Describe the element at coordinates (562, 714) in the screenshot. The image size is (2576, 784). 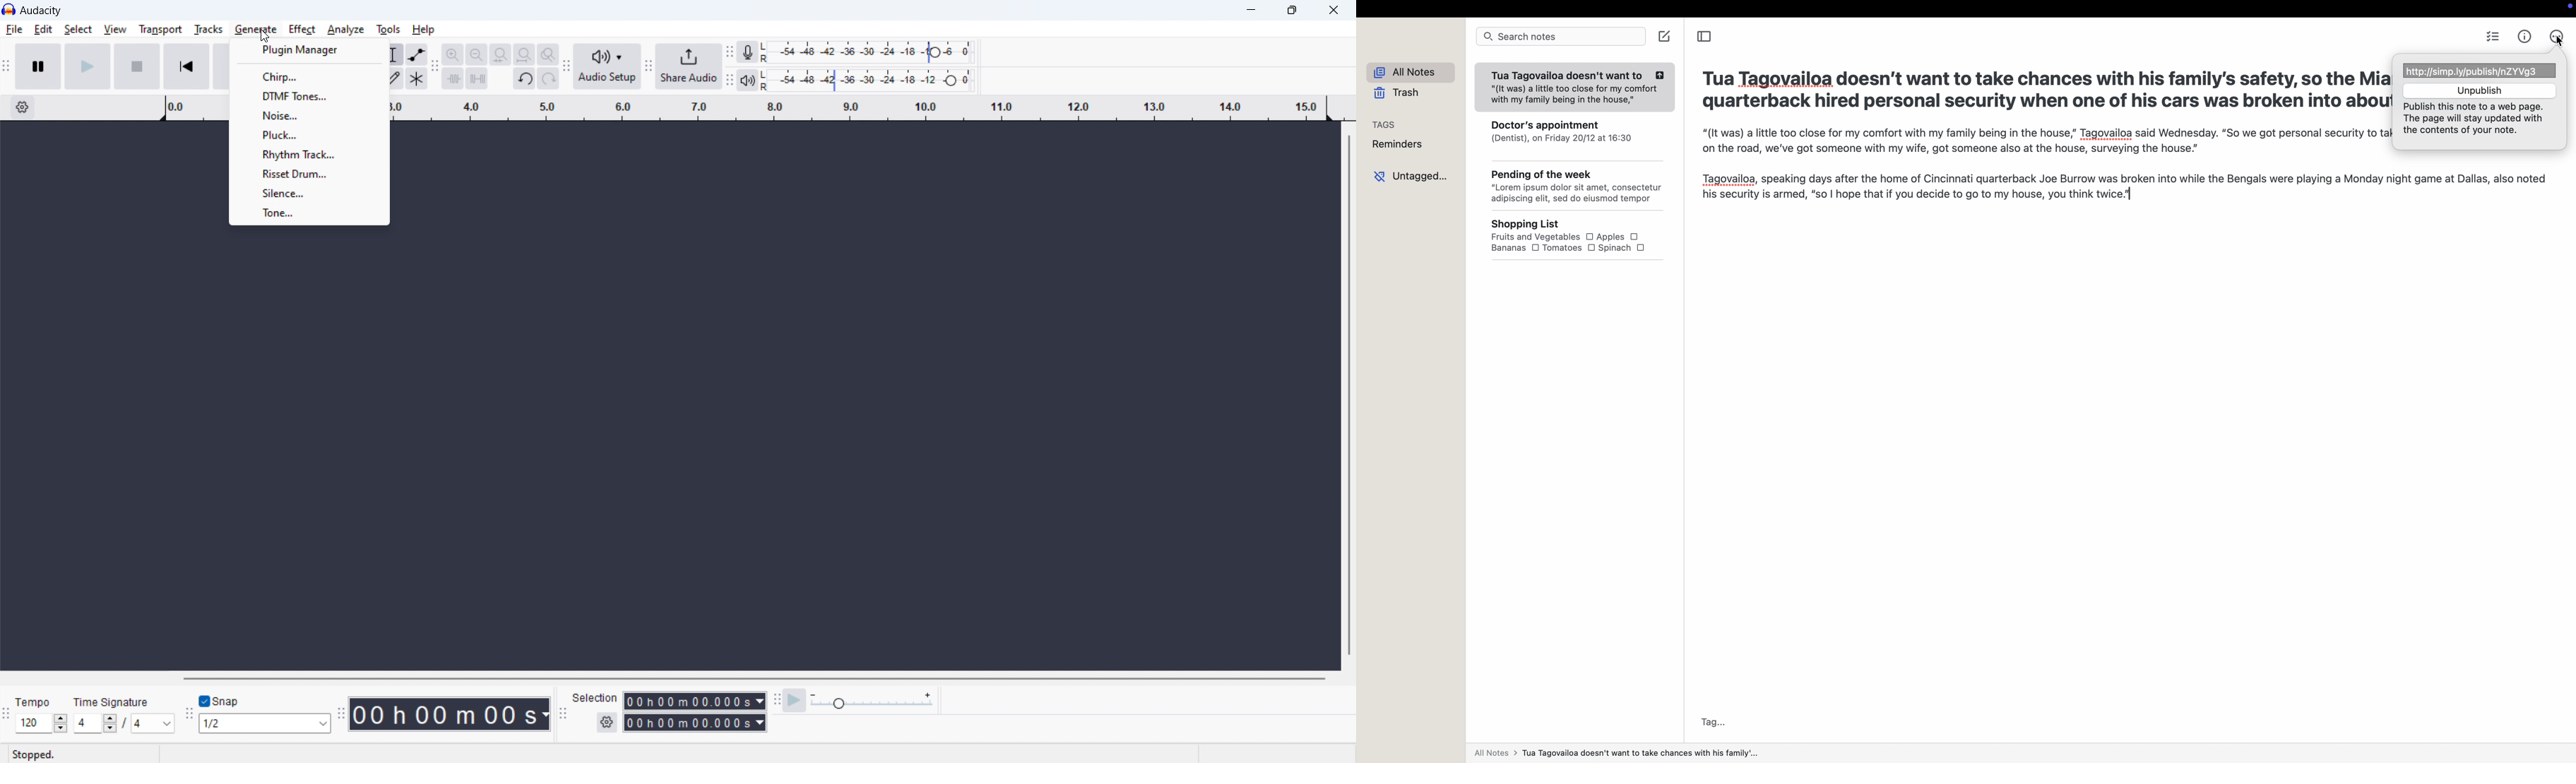
I see `selection toolbar` at that location.